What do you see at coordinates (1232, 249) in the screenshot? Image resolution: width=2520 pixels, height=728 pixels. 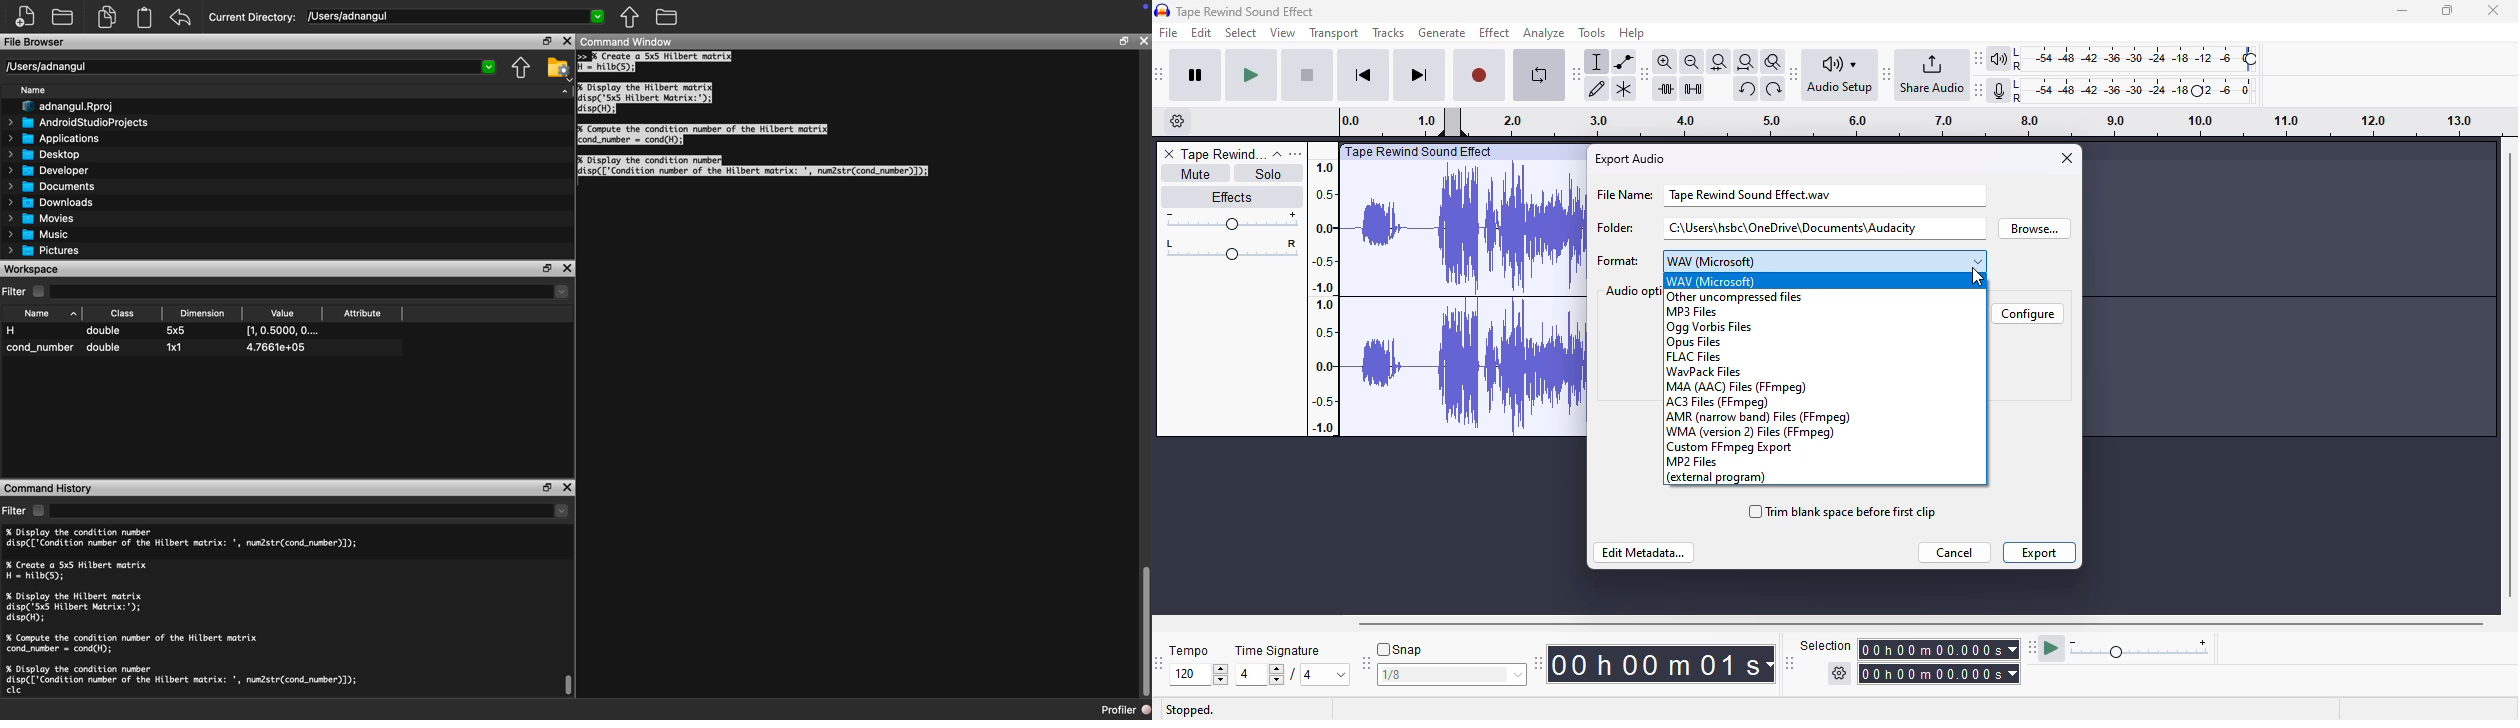 I see `pan: center` at bounding box center [1232, 249].